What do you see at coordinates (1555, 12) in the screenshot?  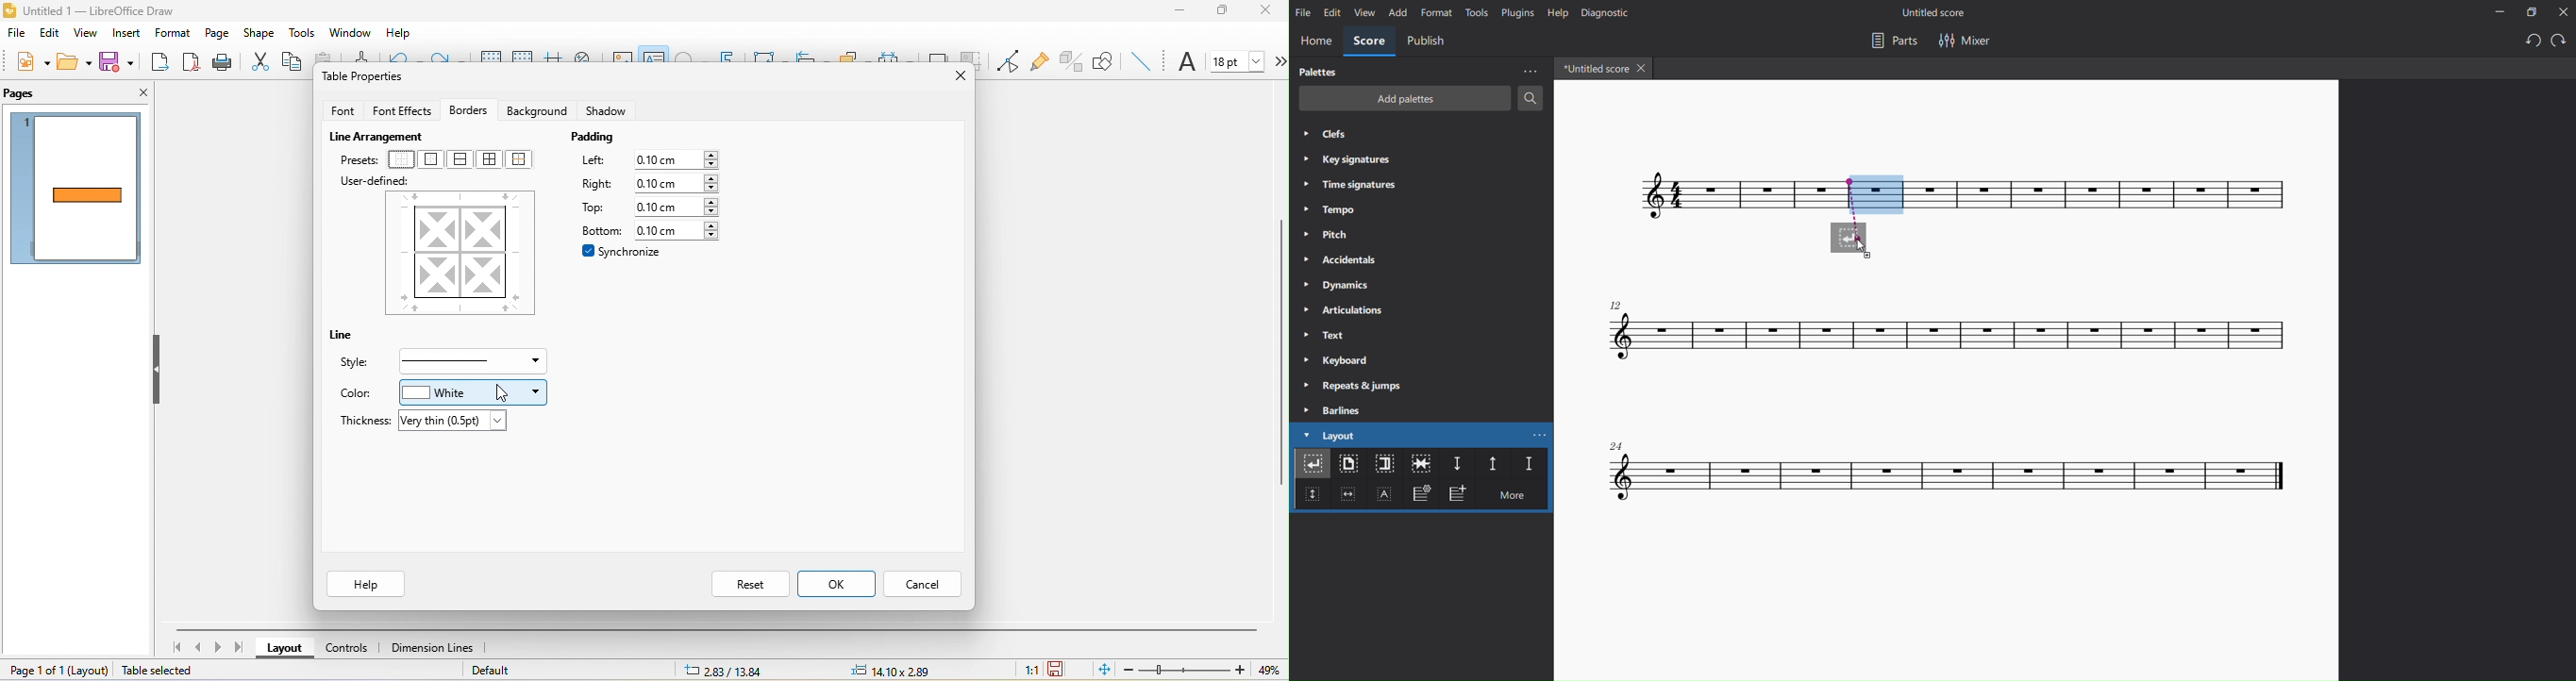 I see `help` at bounding box center [1555, 12].